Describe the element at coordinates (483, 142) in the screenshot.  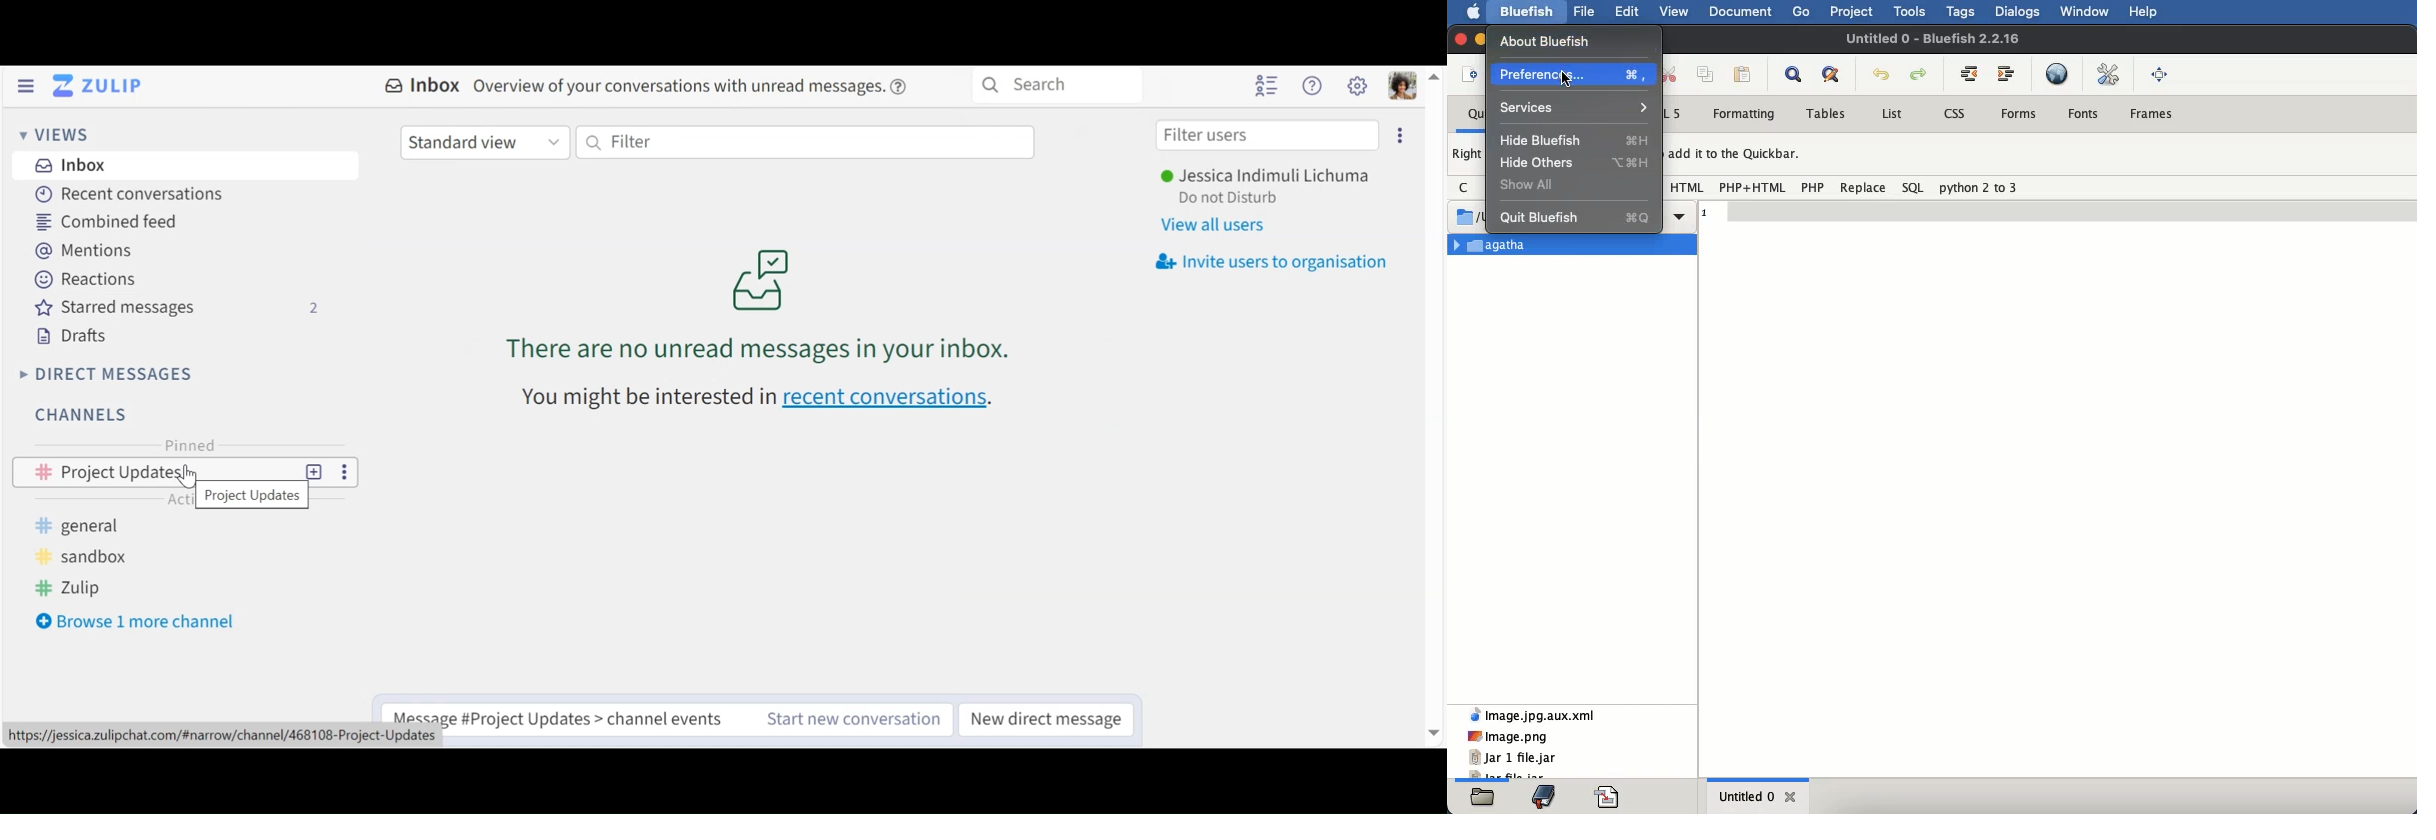
I see `Standard view` at that location.